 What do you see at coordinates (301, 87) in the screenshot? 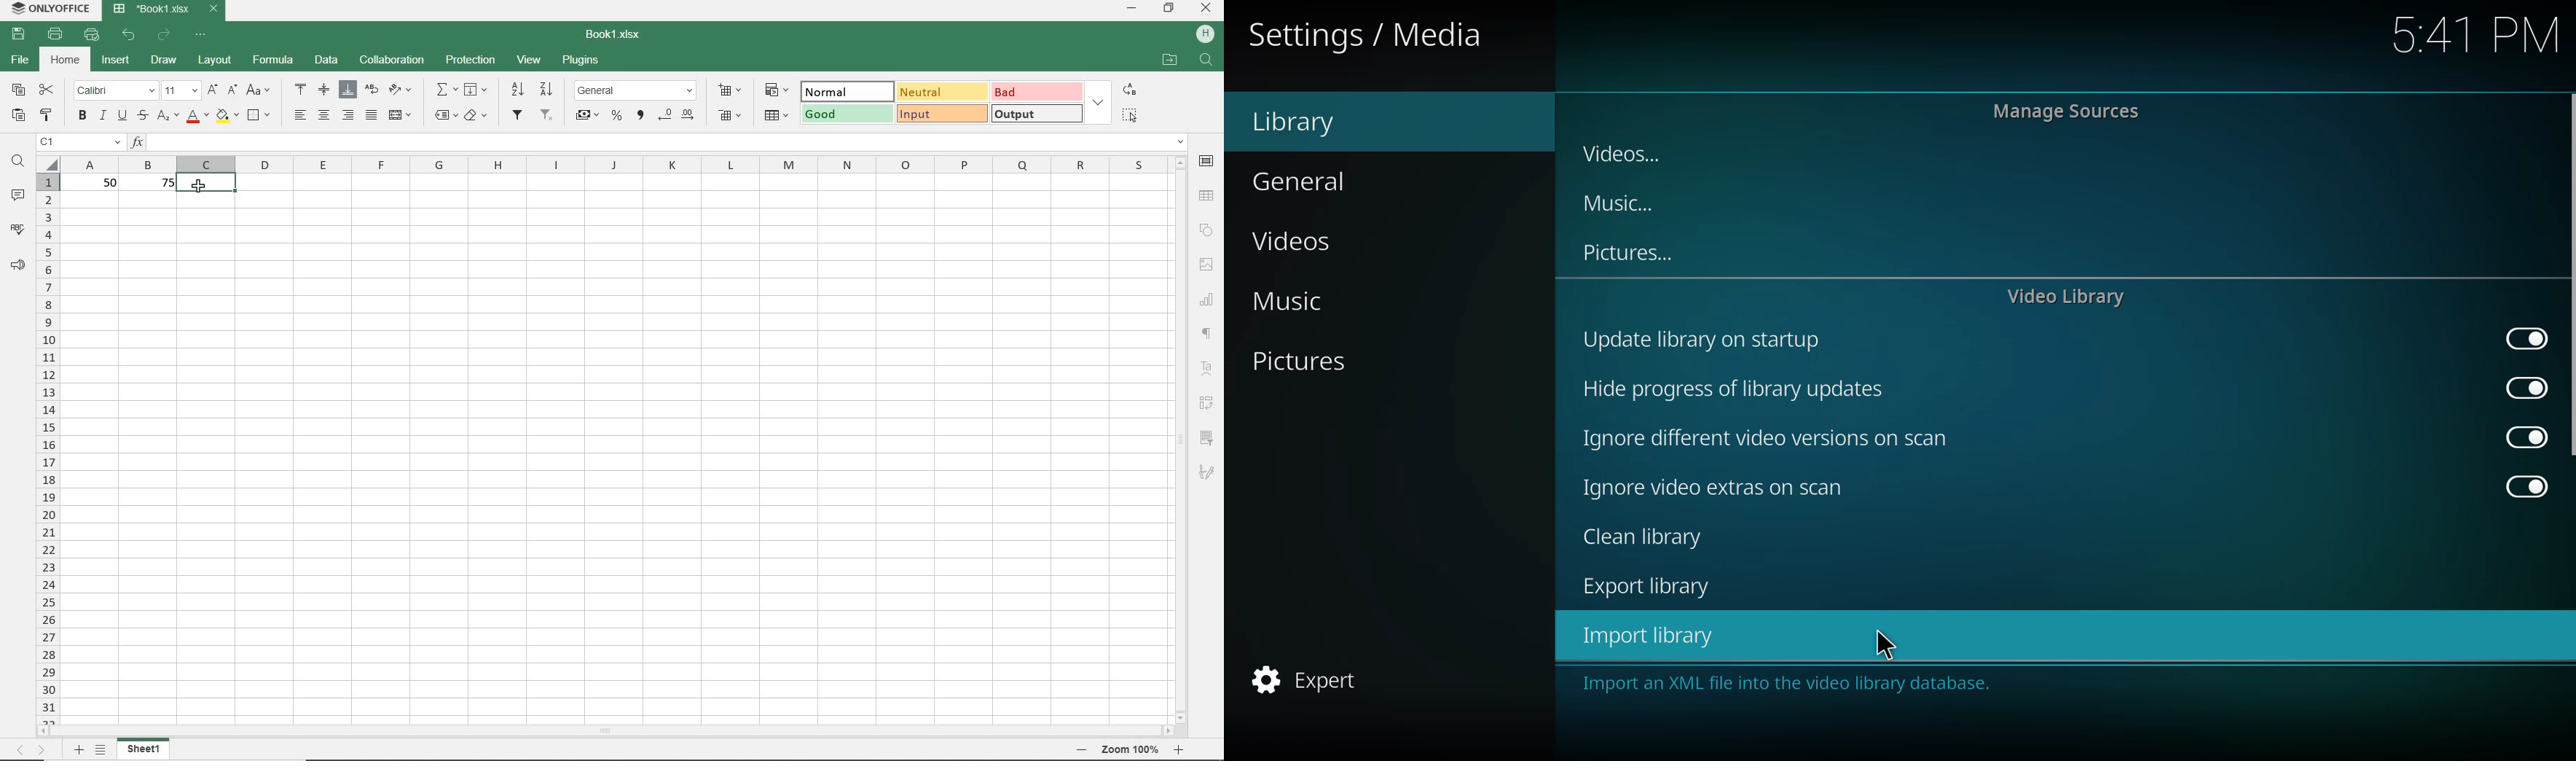
I see `align top` at bounding box center [301, 87].